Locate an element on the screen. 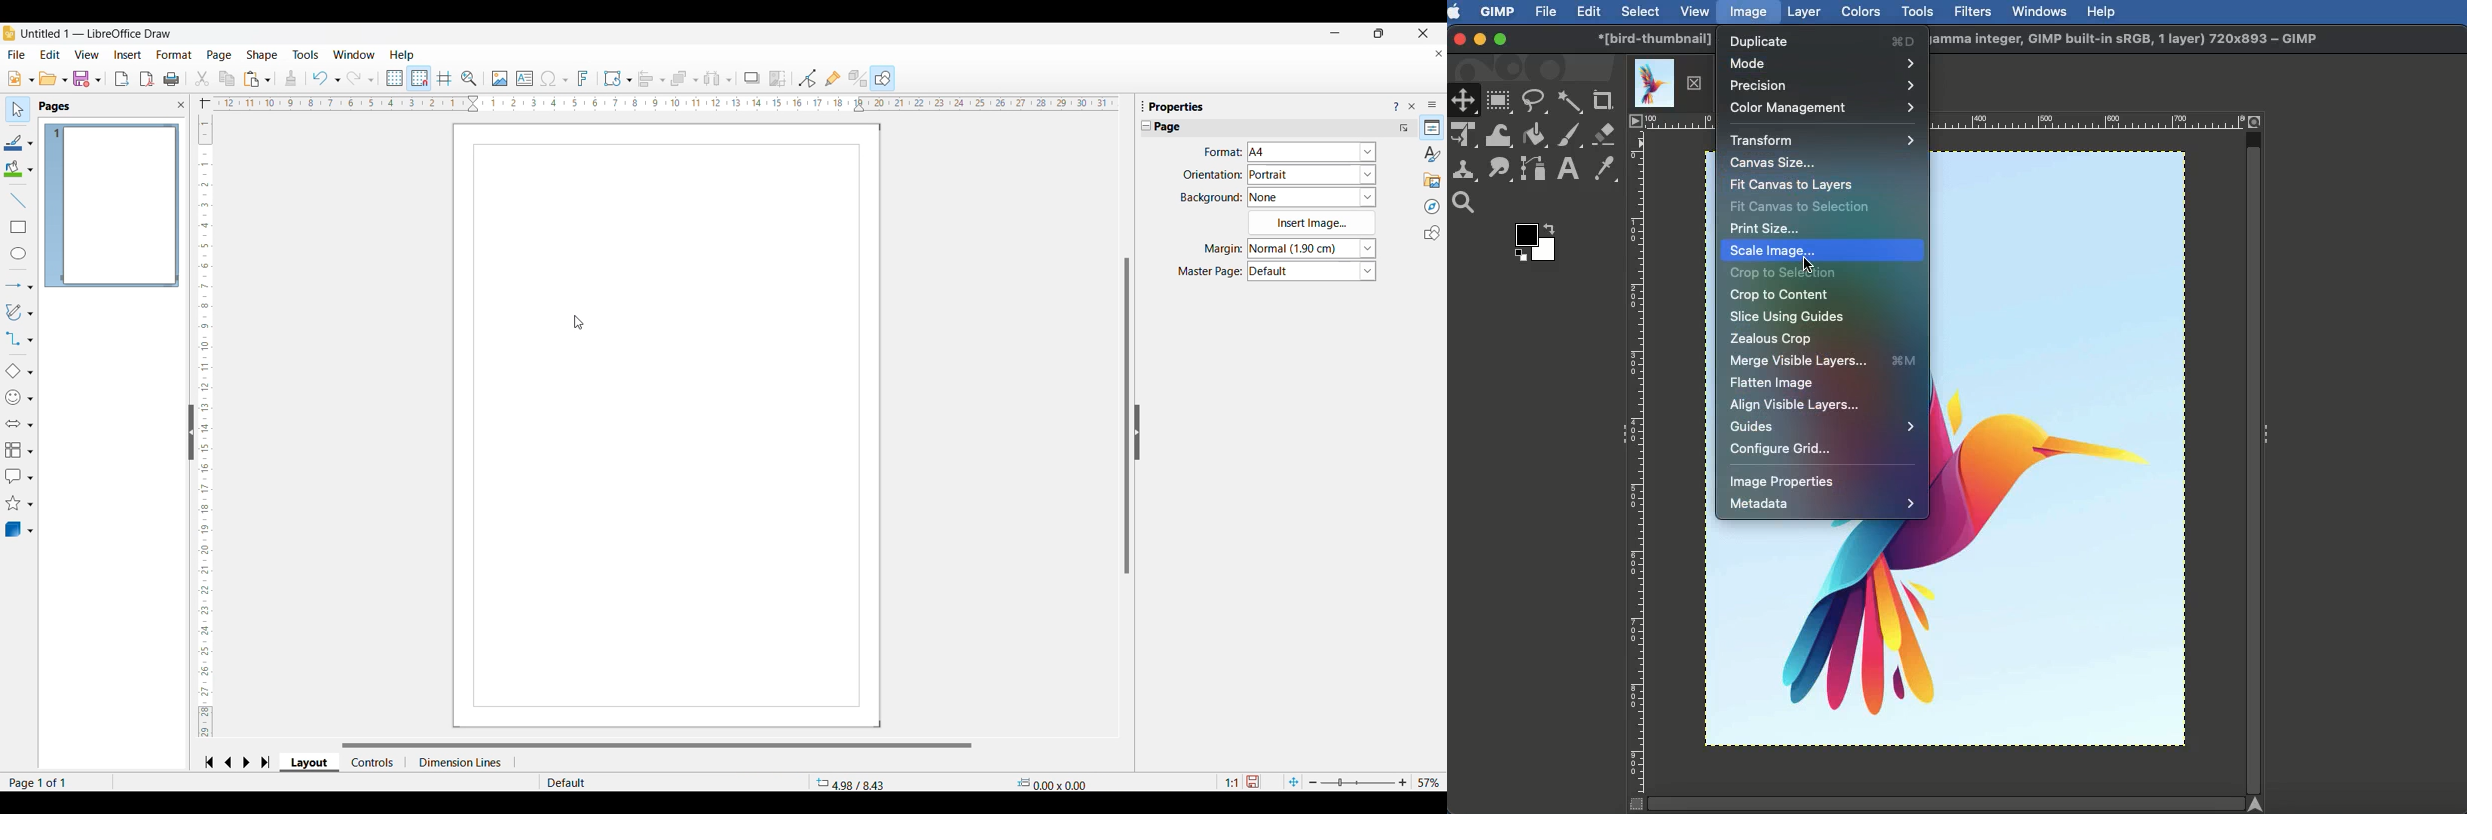 The image size is (2492, 840). Jump to frist slide is located at coordinates (209, 762).